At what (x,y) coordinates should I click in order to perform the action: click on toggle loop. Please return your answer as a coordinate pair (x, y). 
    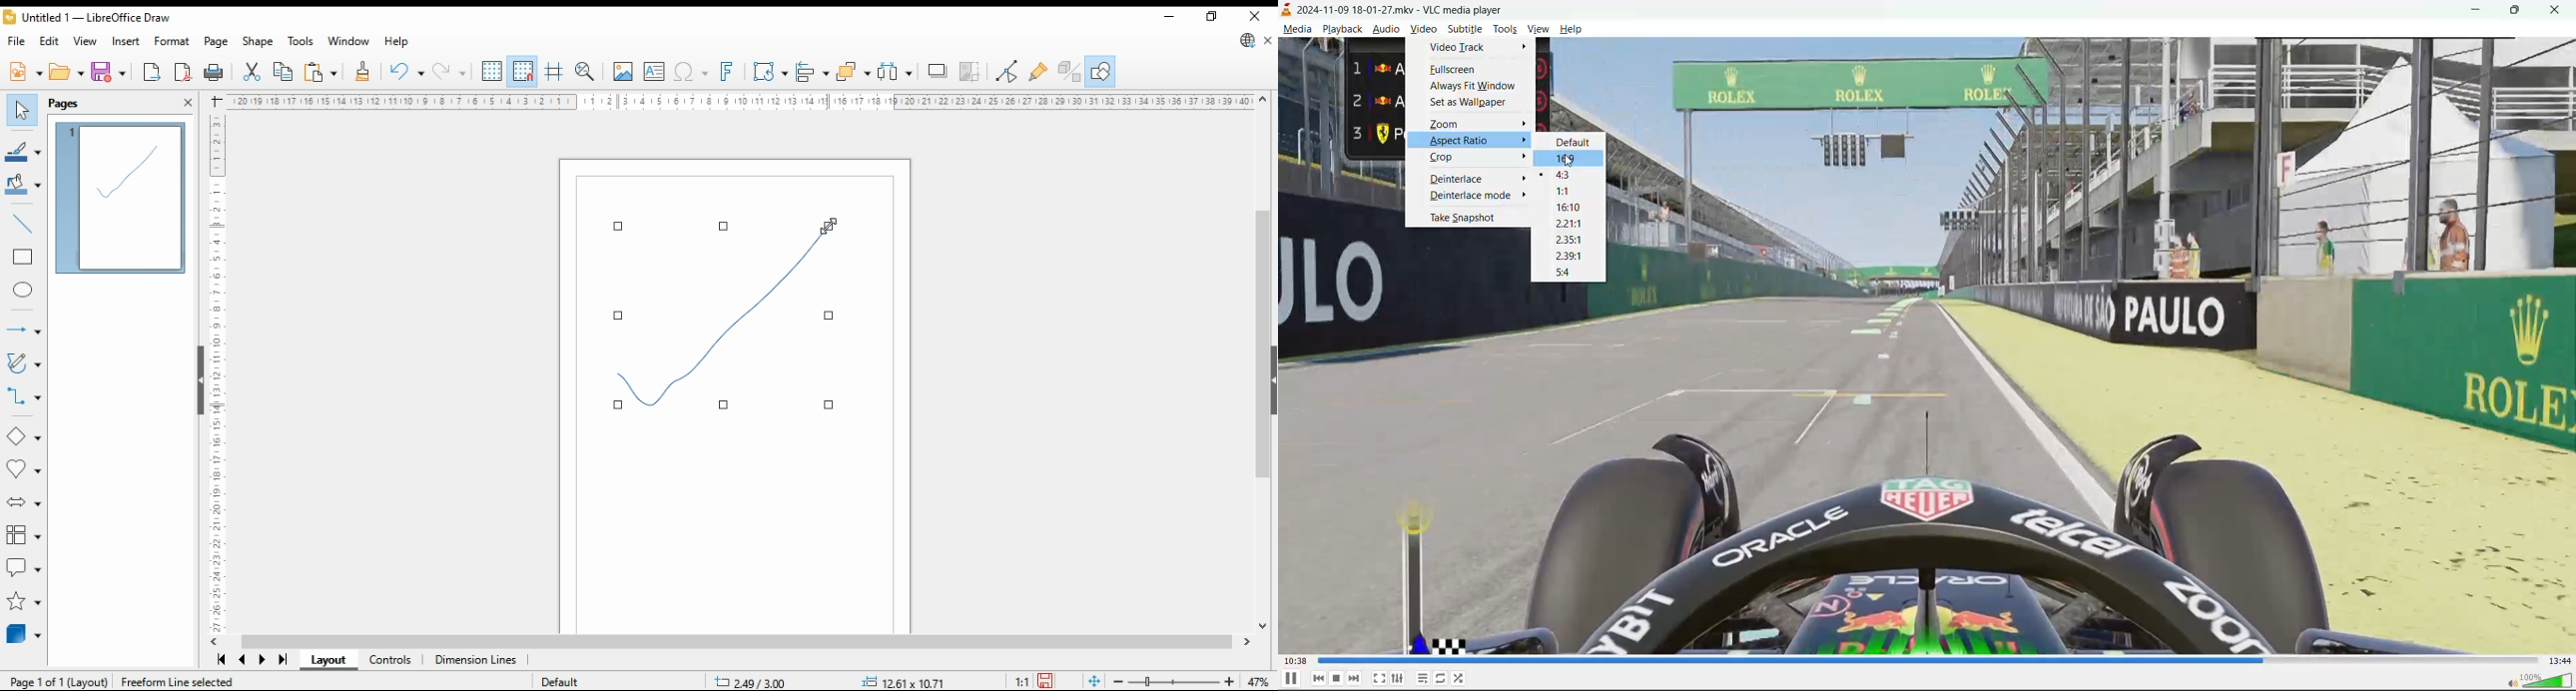
    Looking at the image, I should click on (1442, 679).